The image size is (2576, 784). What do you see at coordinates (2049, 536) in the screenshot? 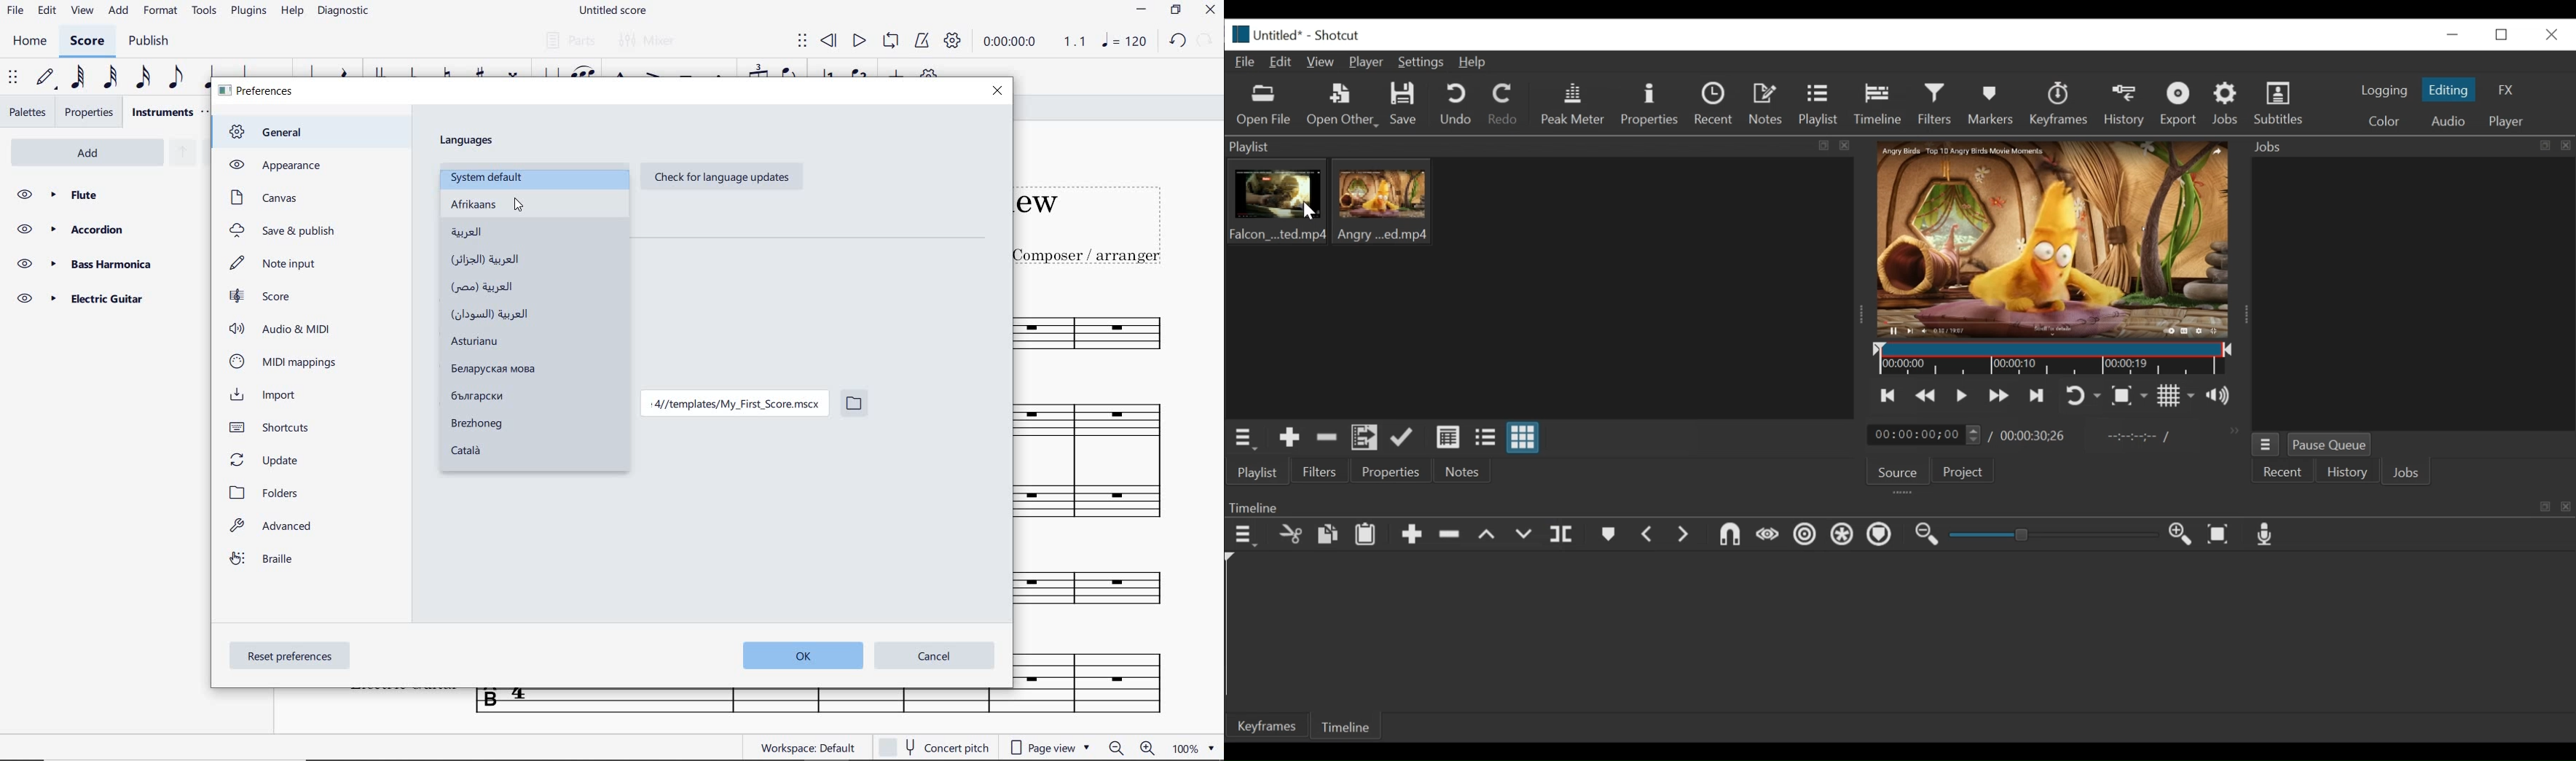
I see `slider` at bounding box center [2049, 536].